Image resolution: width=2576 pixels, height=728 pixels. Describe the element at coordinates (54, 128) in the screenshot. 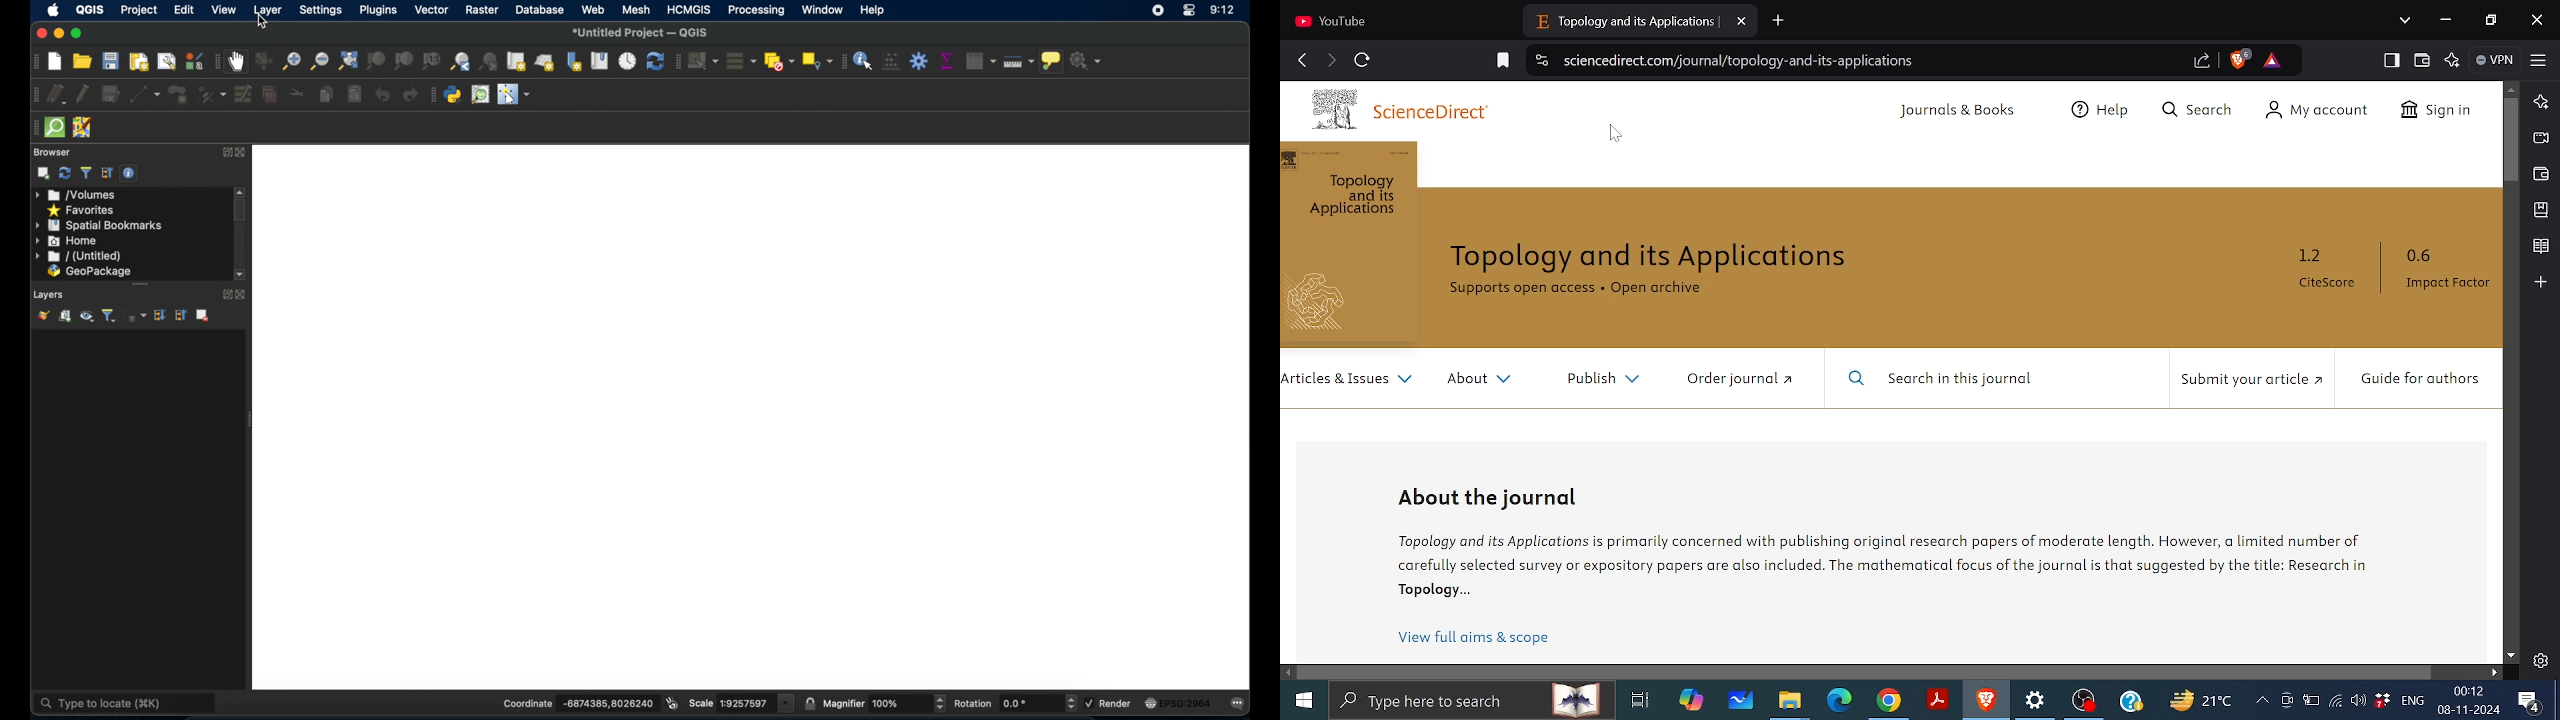

I see `quicksom` at that location.